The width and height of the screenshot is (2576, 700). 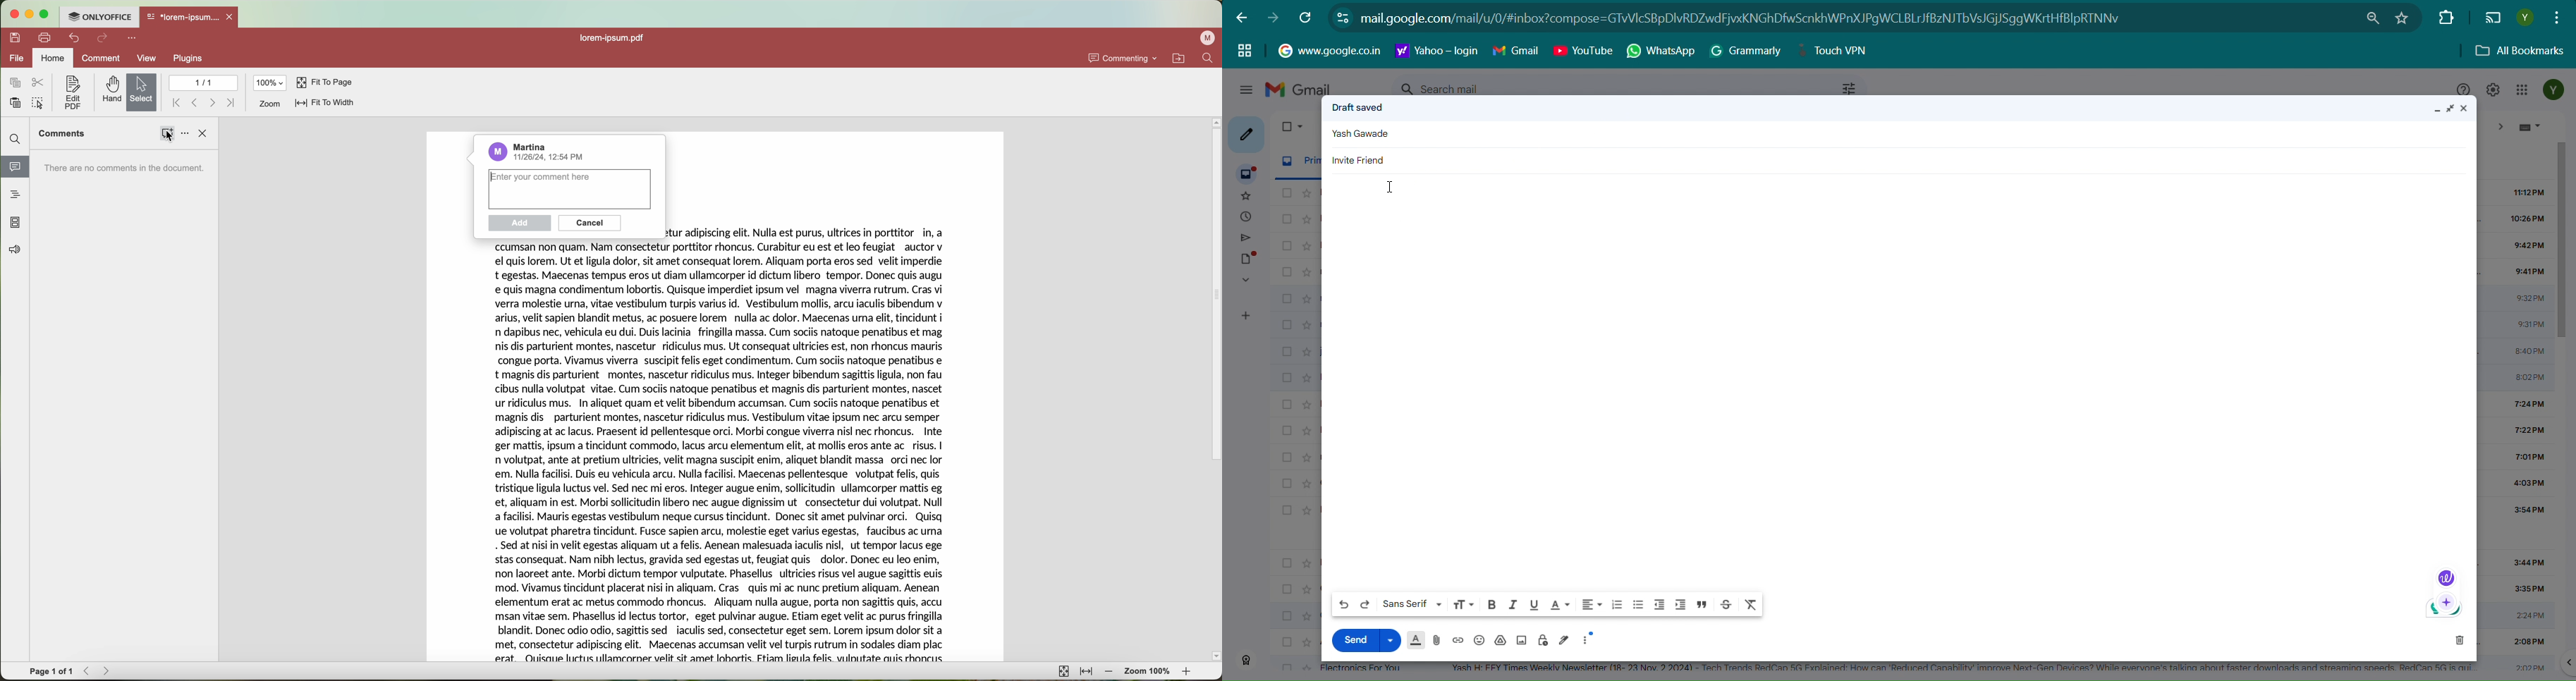 What do you see at coordinates (15, 251) in the screenshot?
I see `feedback & support` at bounding box center [15, 251].